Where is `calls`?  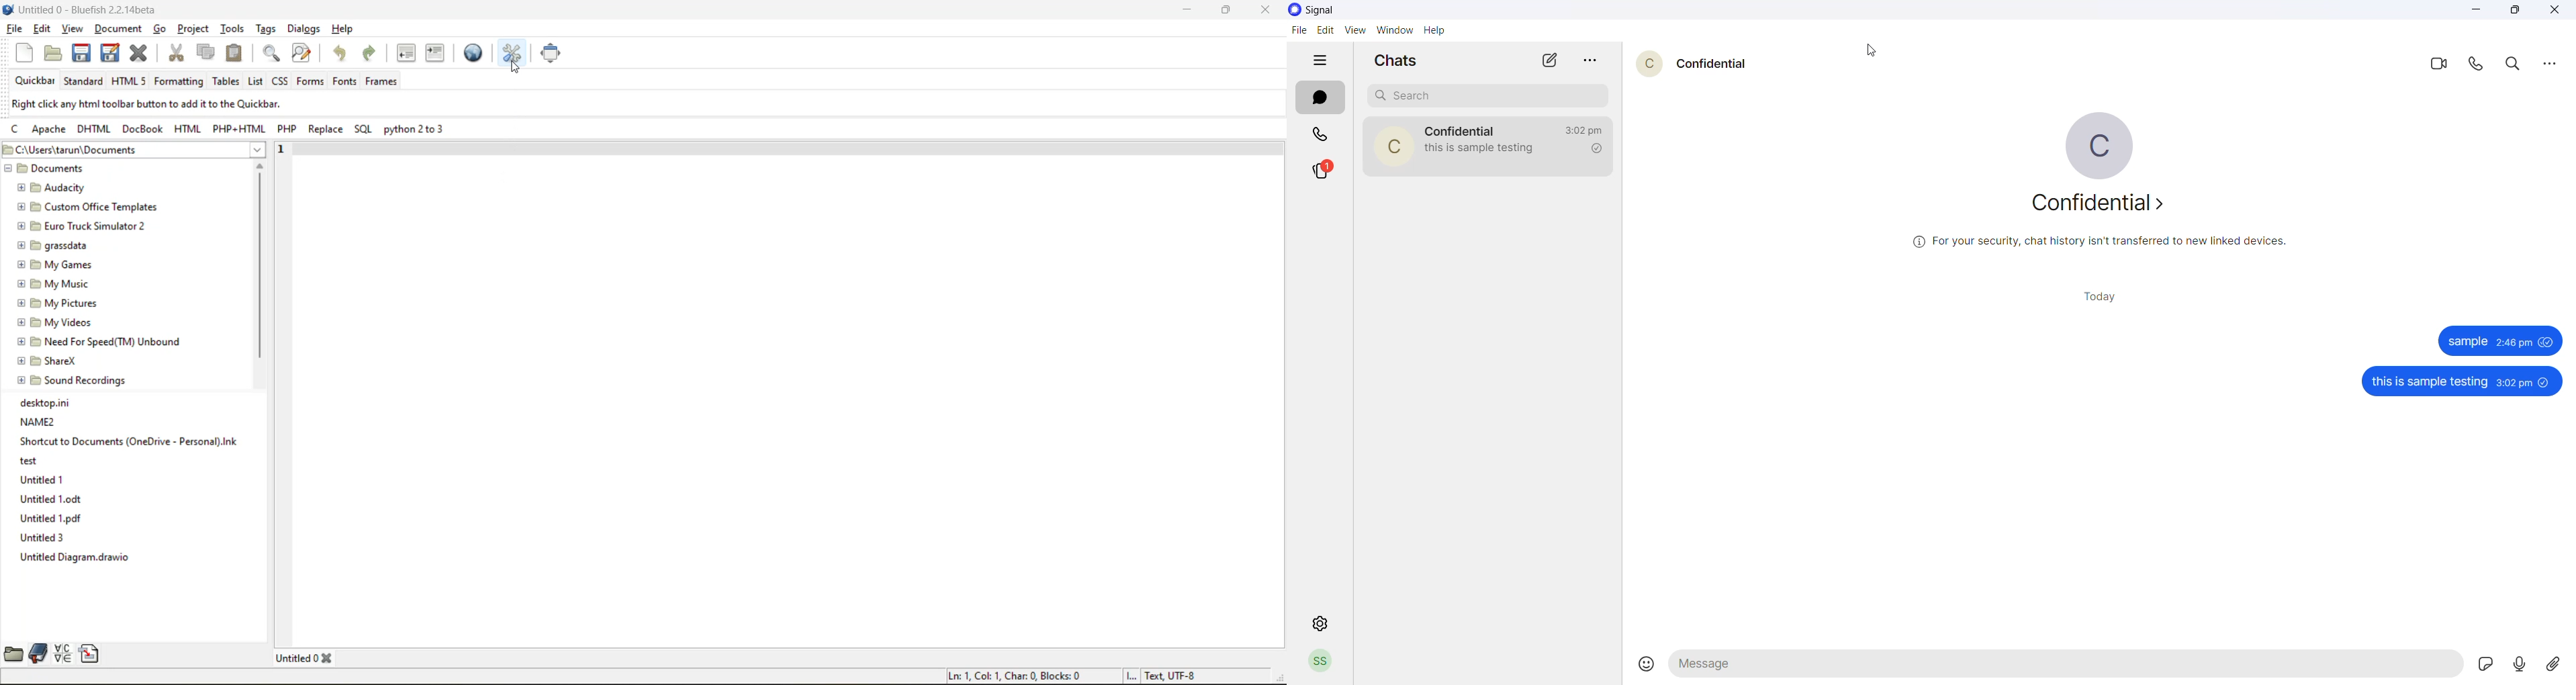 calls is located at coordinates (1321, 134).